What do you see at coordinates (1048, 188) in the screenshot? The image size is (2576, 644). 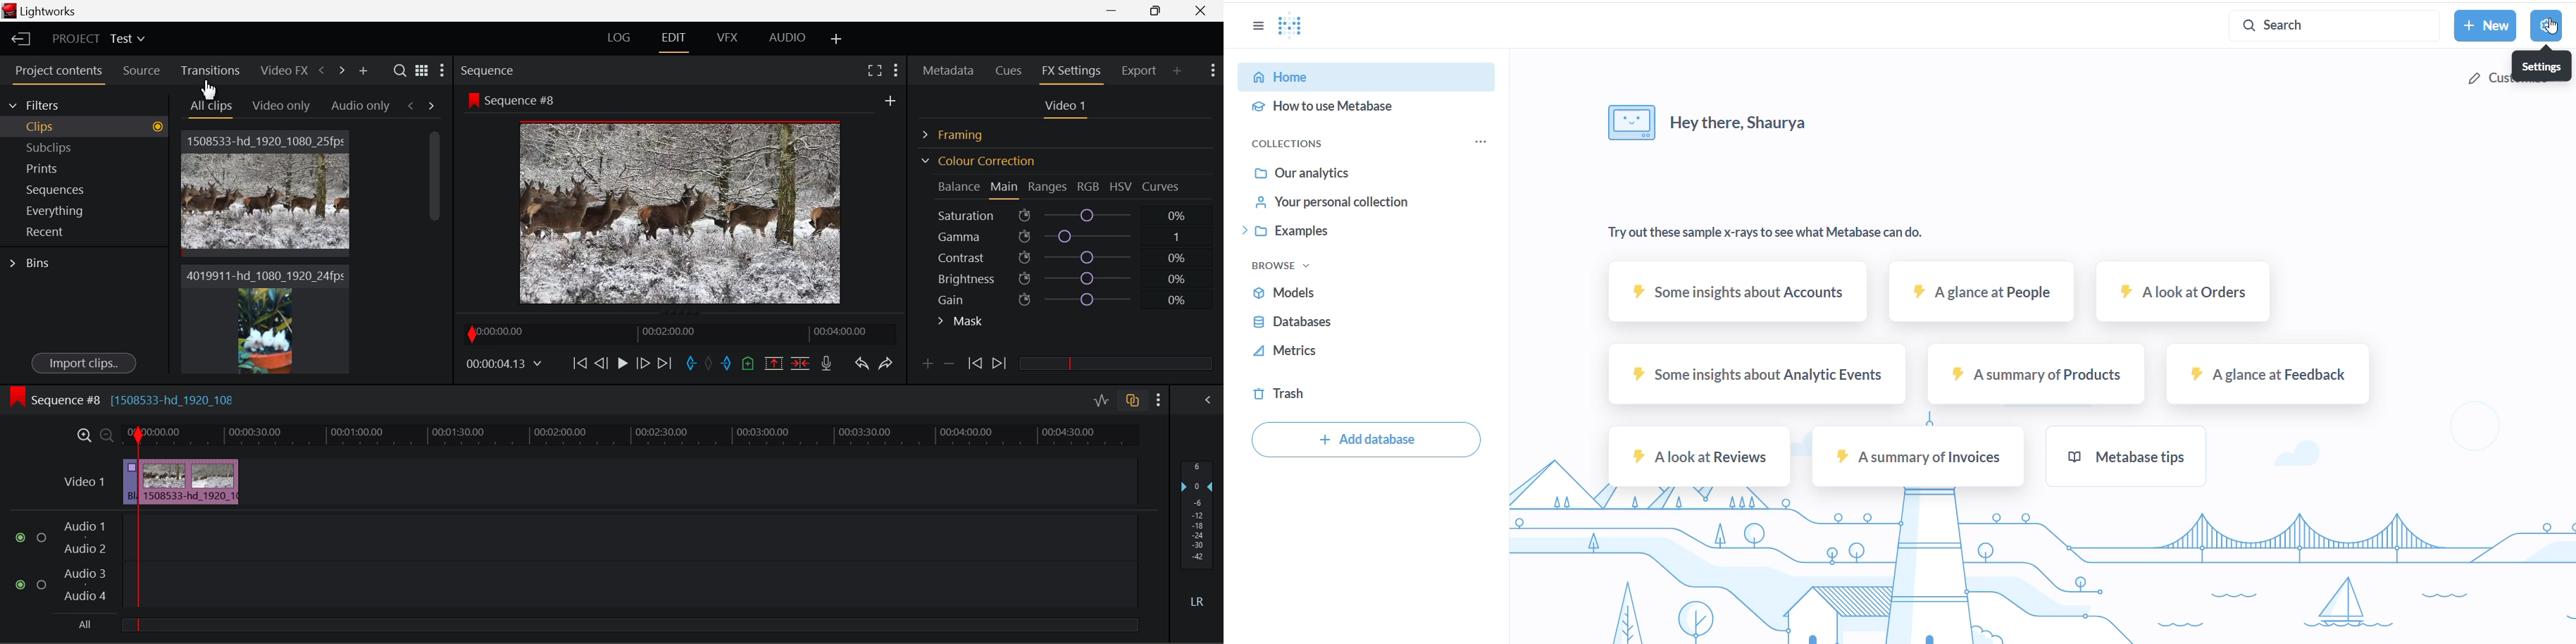 I see `Ranges` at bounding box center [1048, 188].